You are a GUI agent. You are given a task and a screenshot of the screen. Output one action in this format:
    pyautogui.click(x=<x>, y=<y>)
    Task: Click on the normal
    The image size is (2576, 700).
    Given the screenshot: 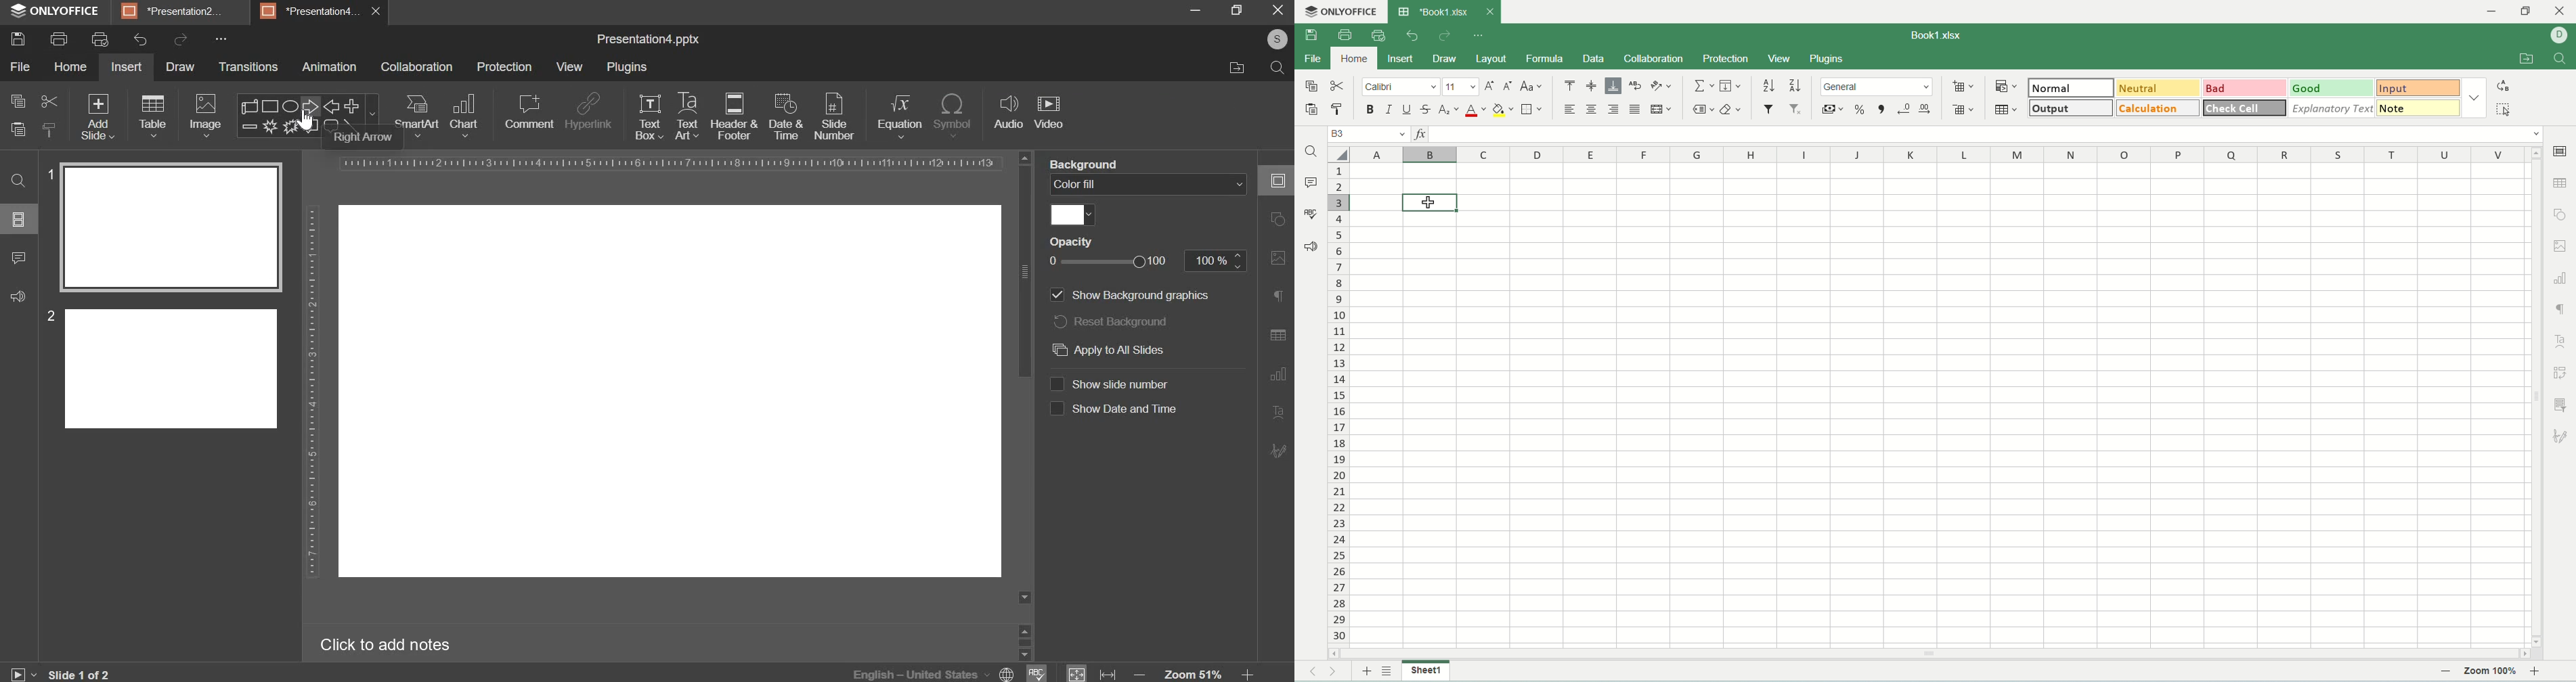 What is the action you would take?
    pyautogui.click(x=2073, y=87)
    